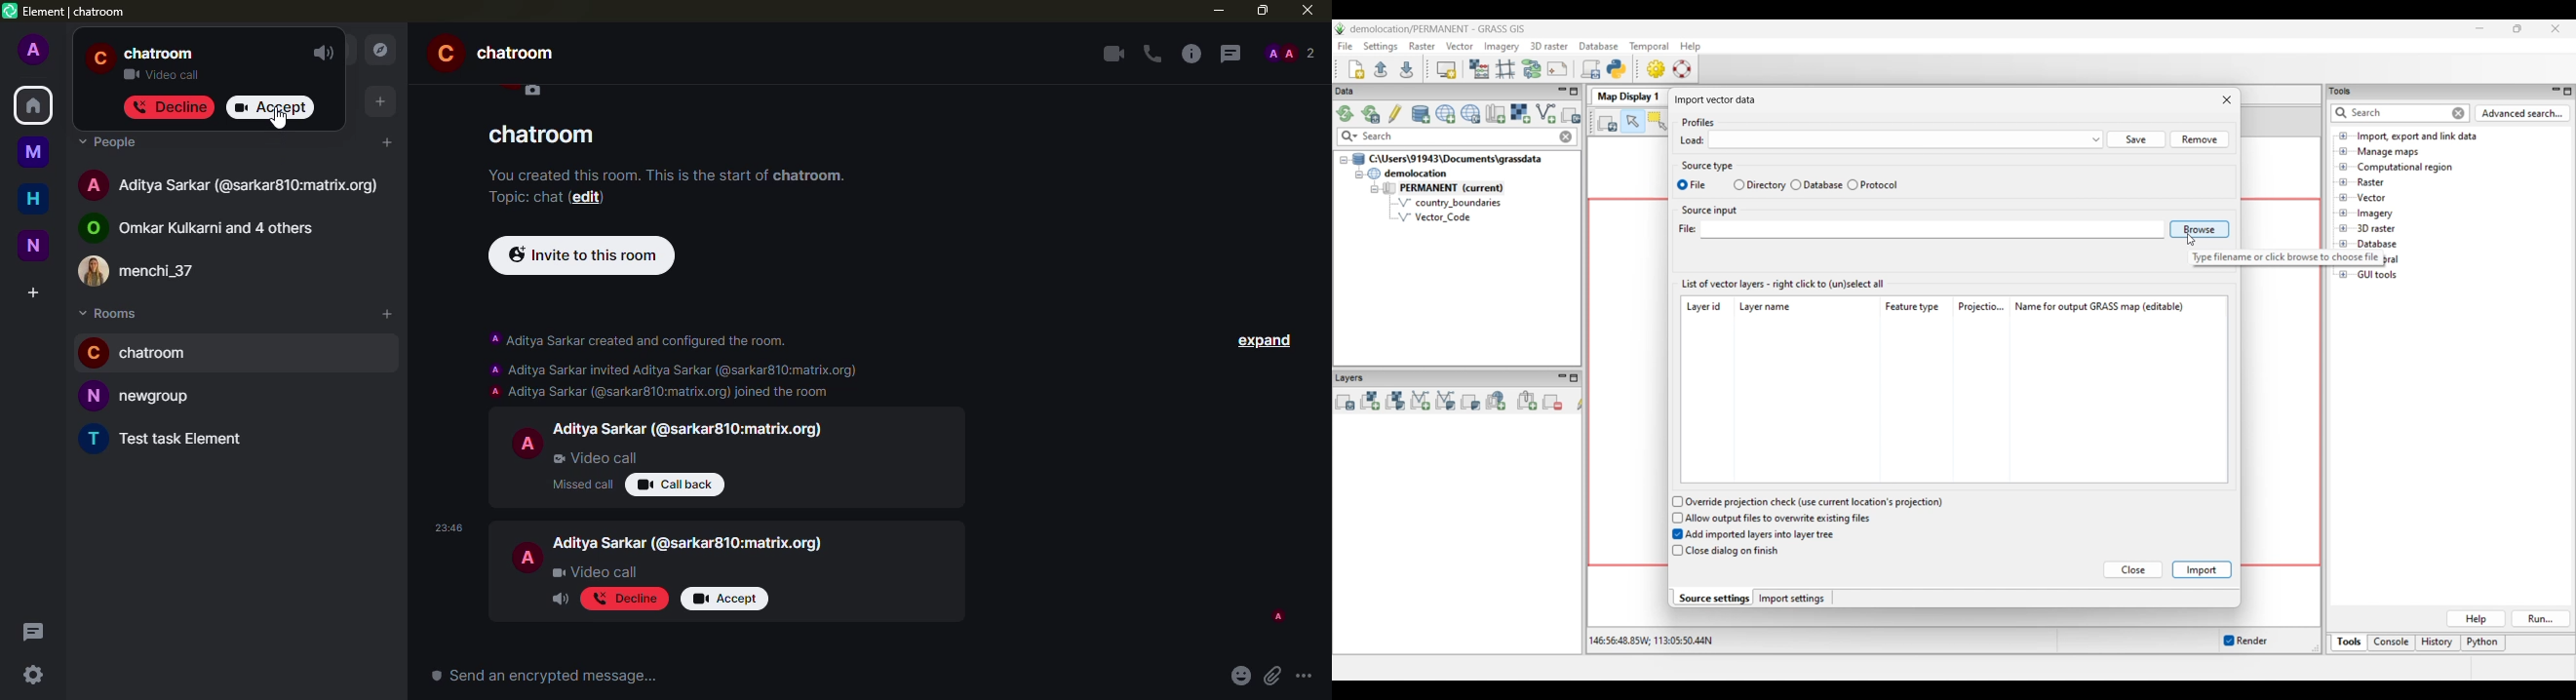  Describe the element at coordinates (378, 49) in the screenshot. I see `explore rooms` at that location.